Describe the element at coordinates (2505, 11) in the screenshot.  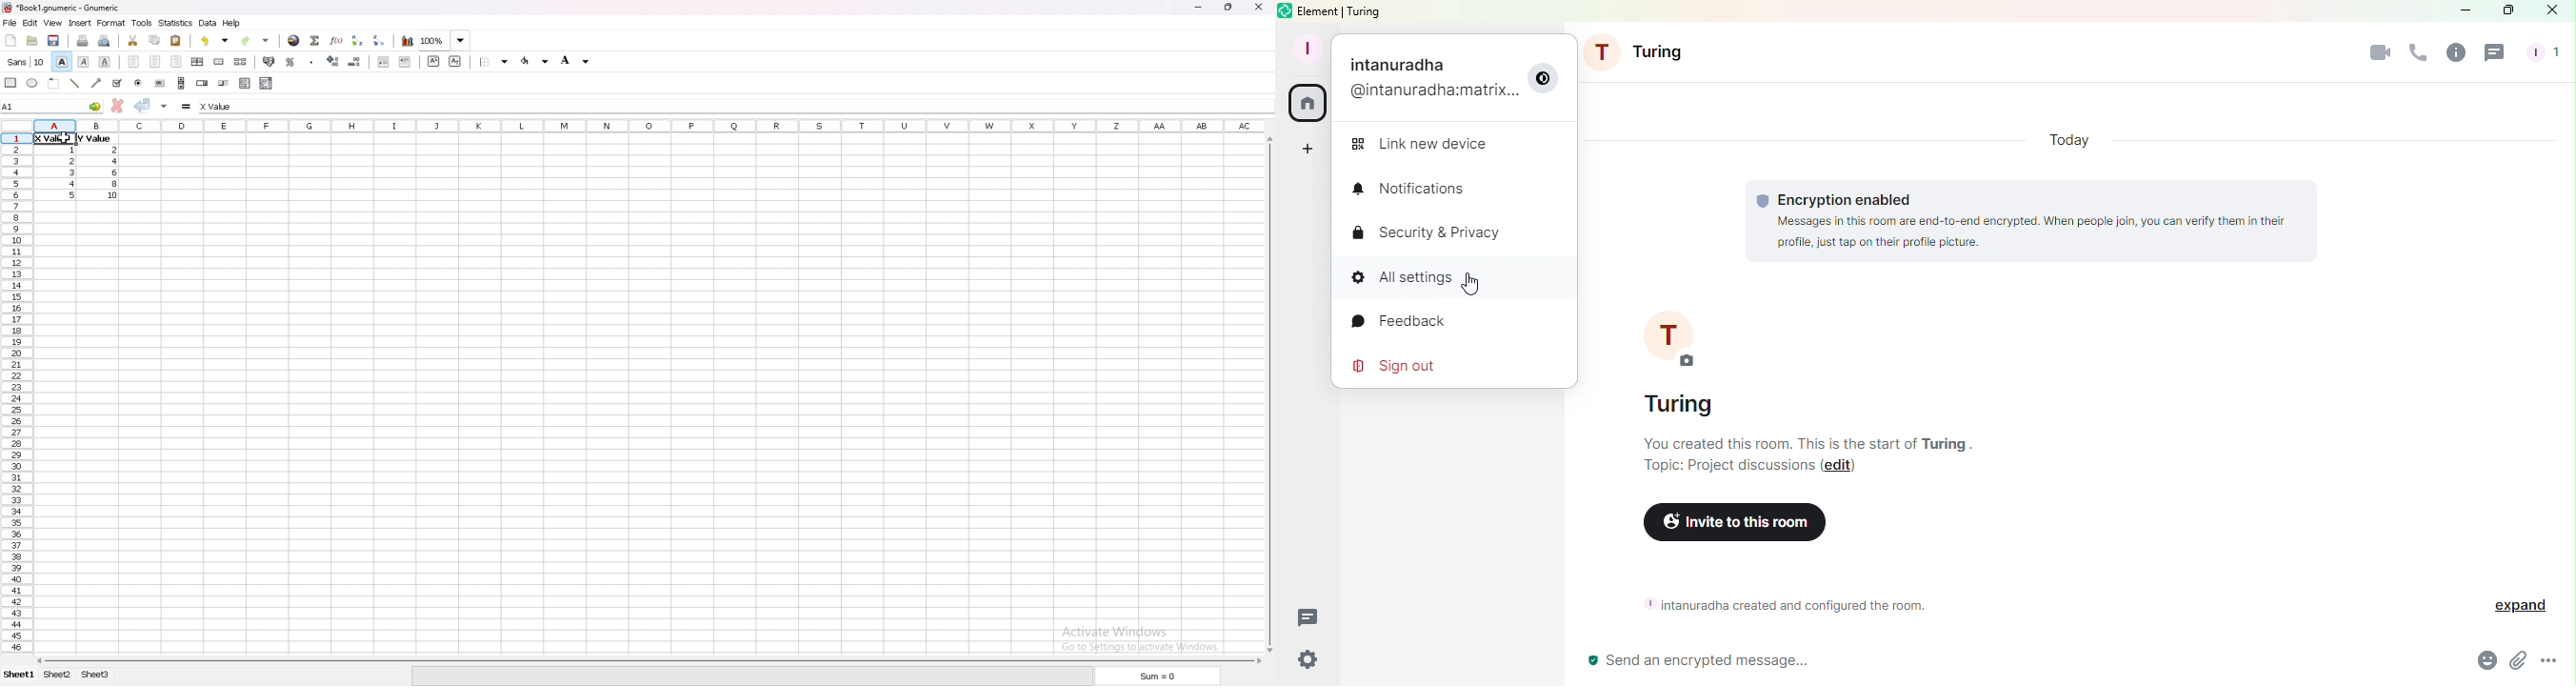
I see `Maximize` at that location.